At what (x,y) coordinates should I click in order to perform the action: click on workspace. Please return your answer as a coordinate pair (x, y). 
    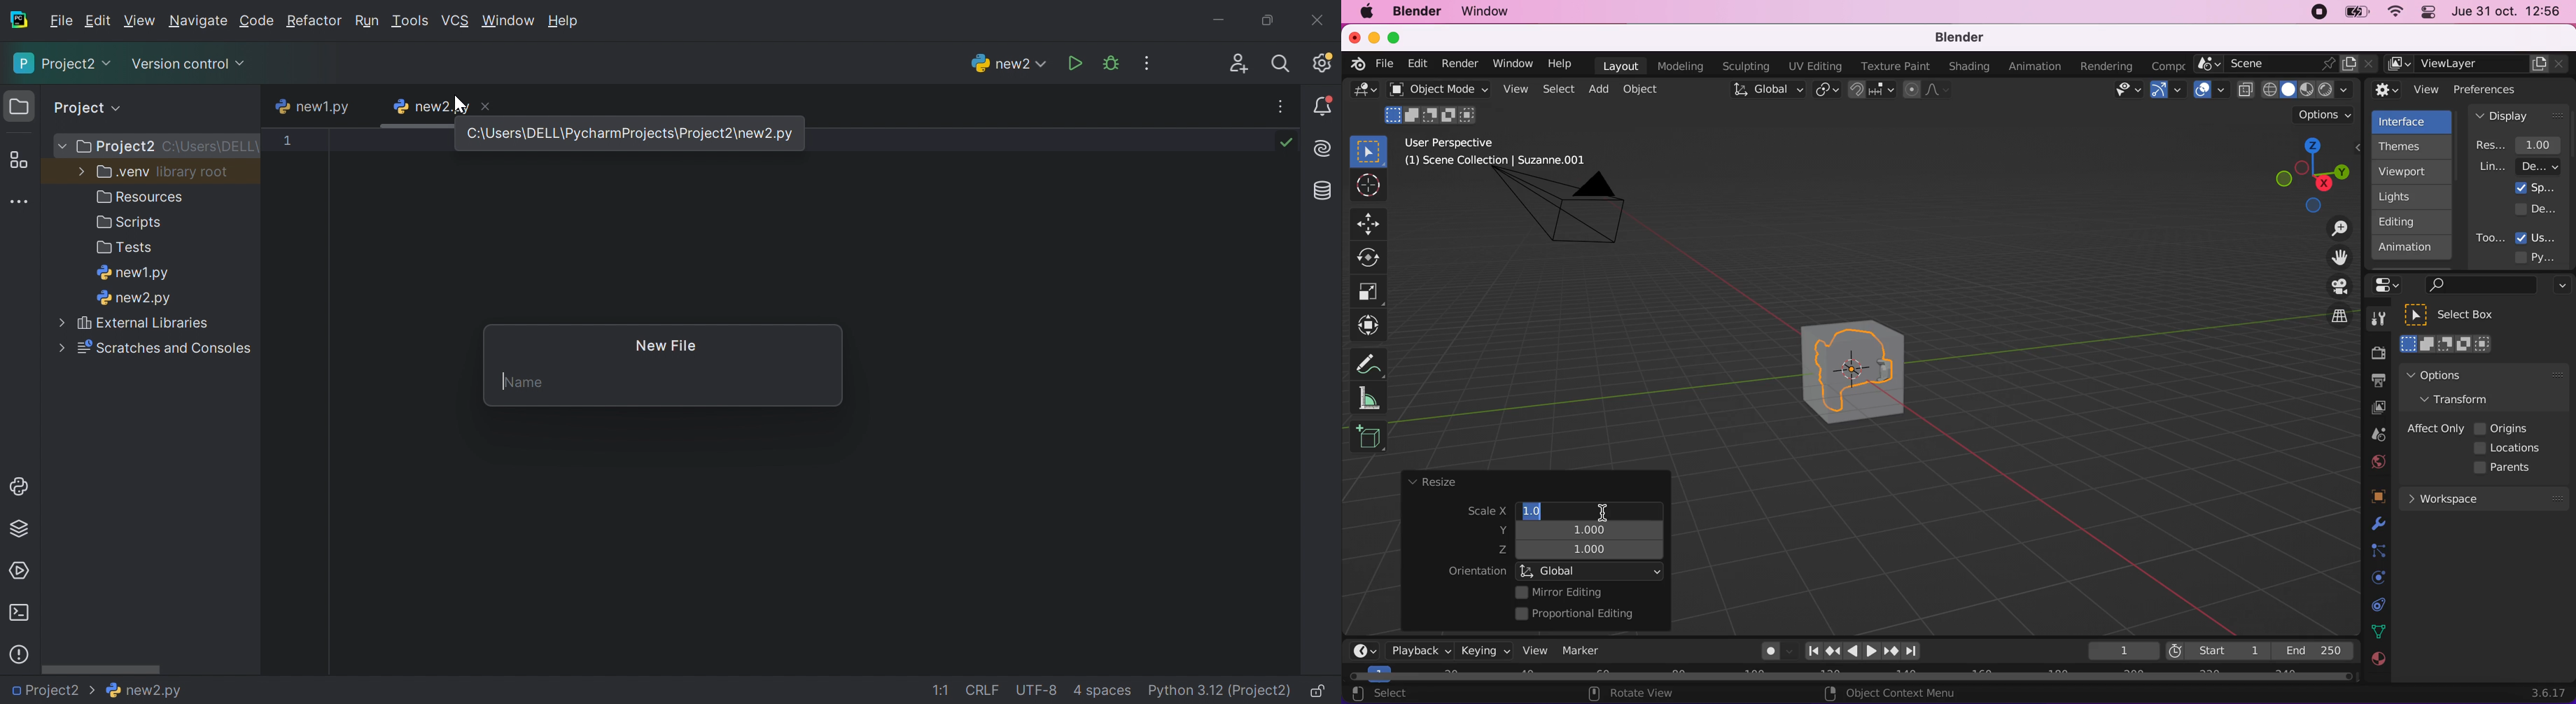
    Looking at the image, I should click on (2484, 497).